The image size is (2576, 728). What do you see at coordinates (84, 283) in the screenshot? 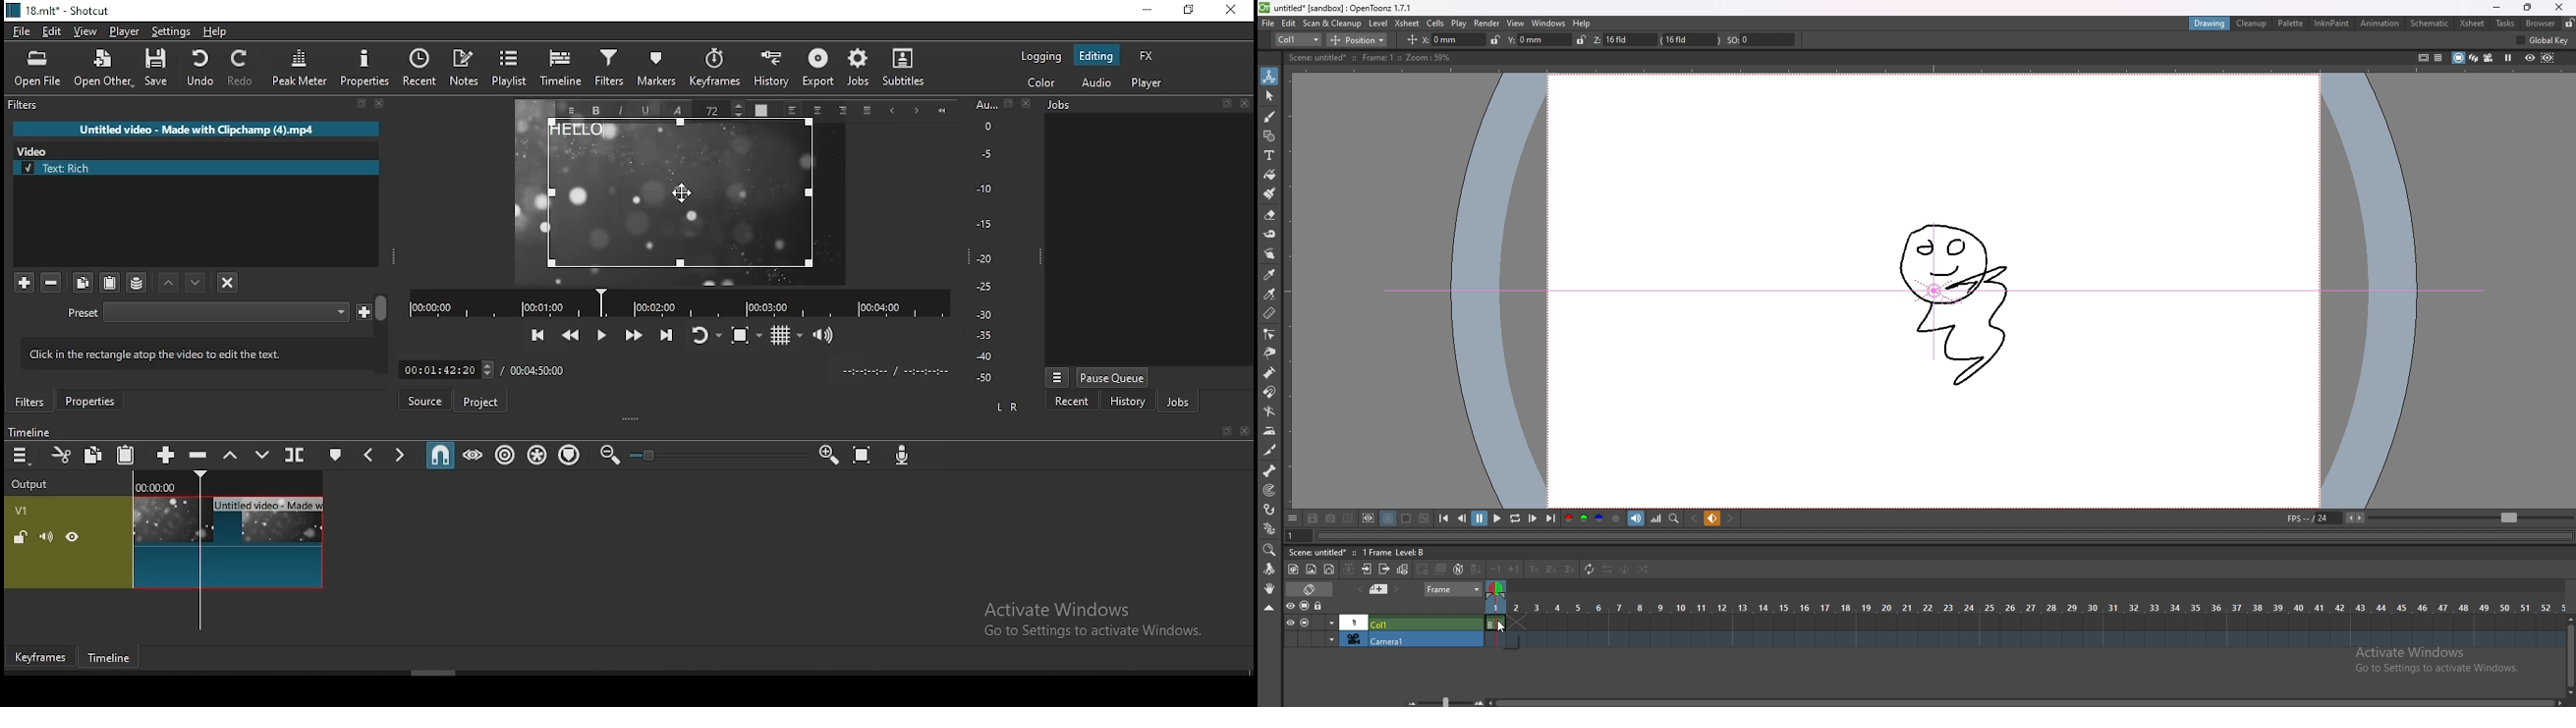
I see `copy` at bounding box center [84, 283].